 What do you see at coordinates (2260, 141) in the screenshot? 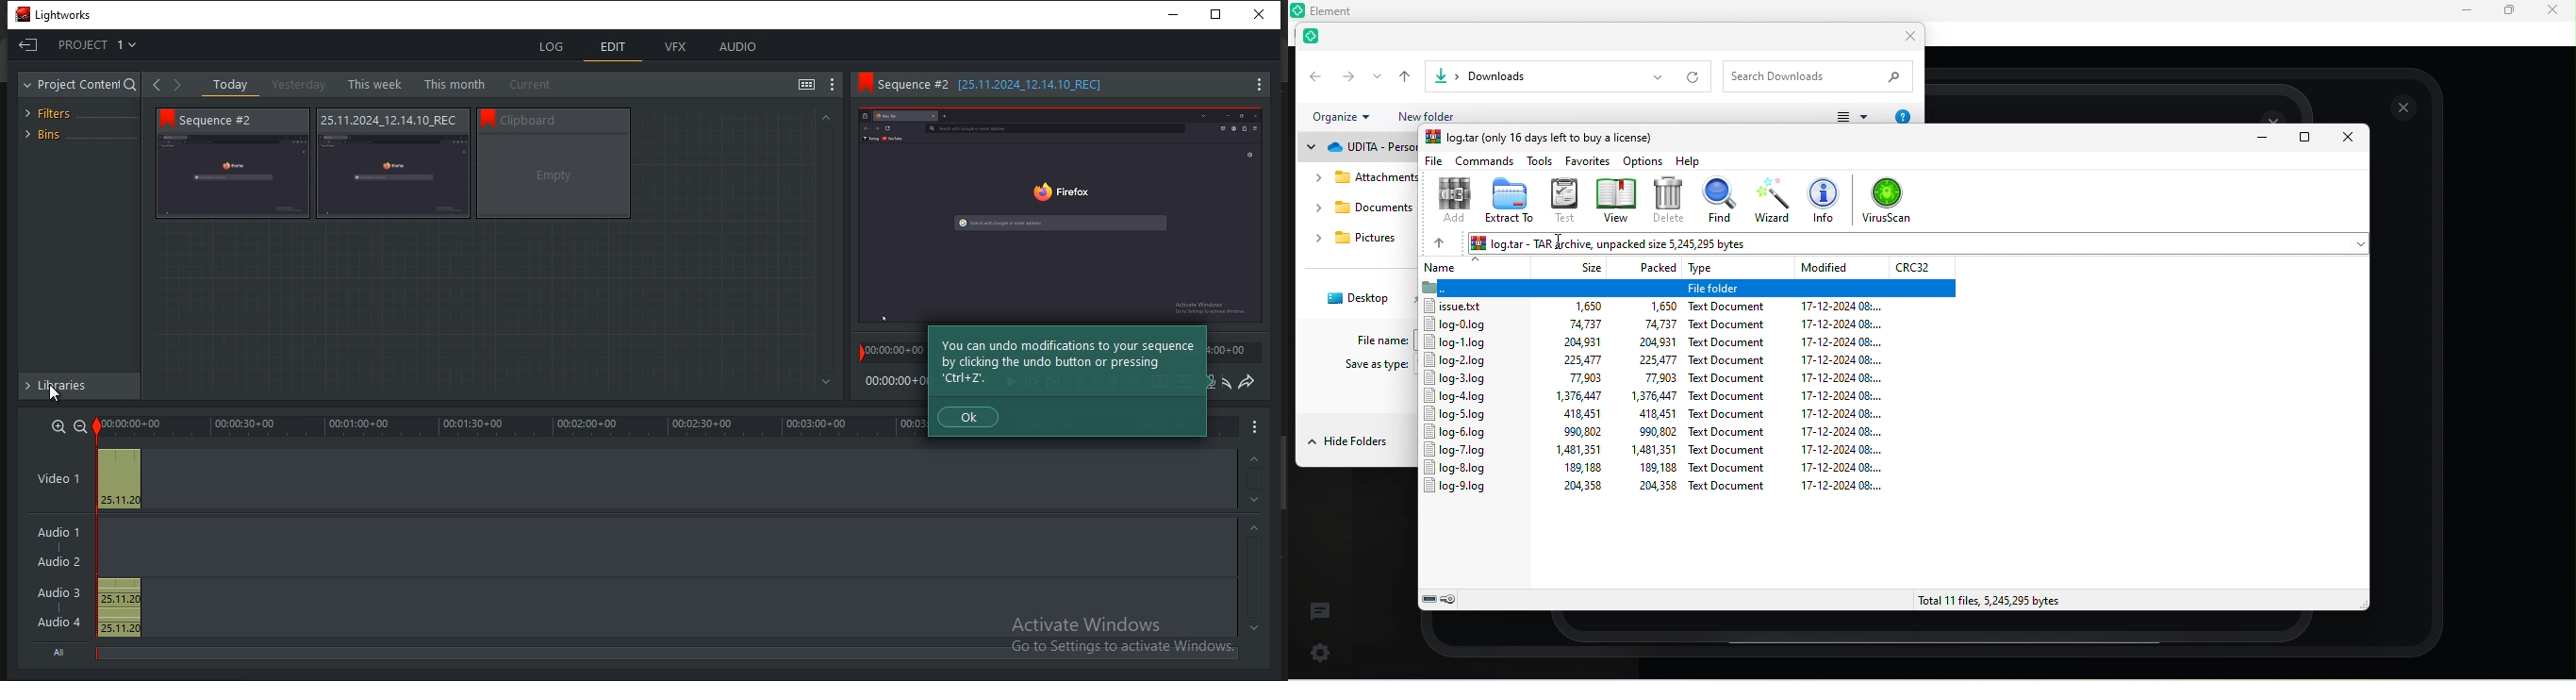
I see `minimize` at bounding box center [2260, 141].